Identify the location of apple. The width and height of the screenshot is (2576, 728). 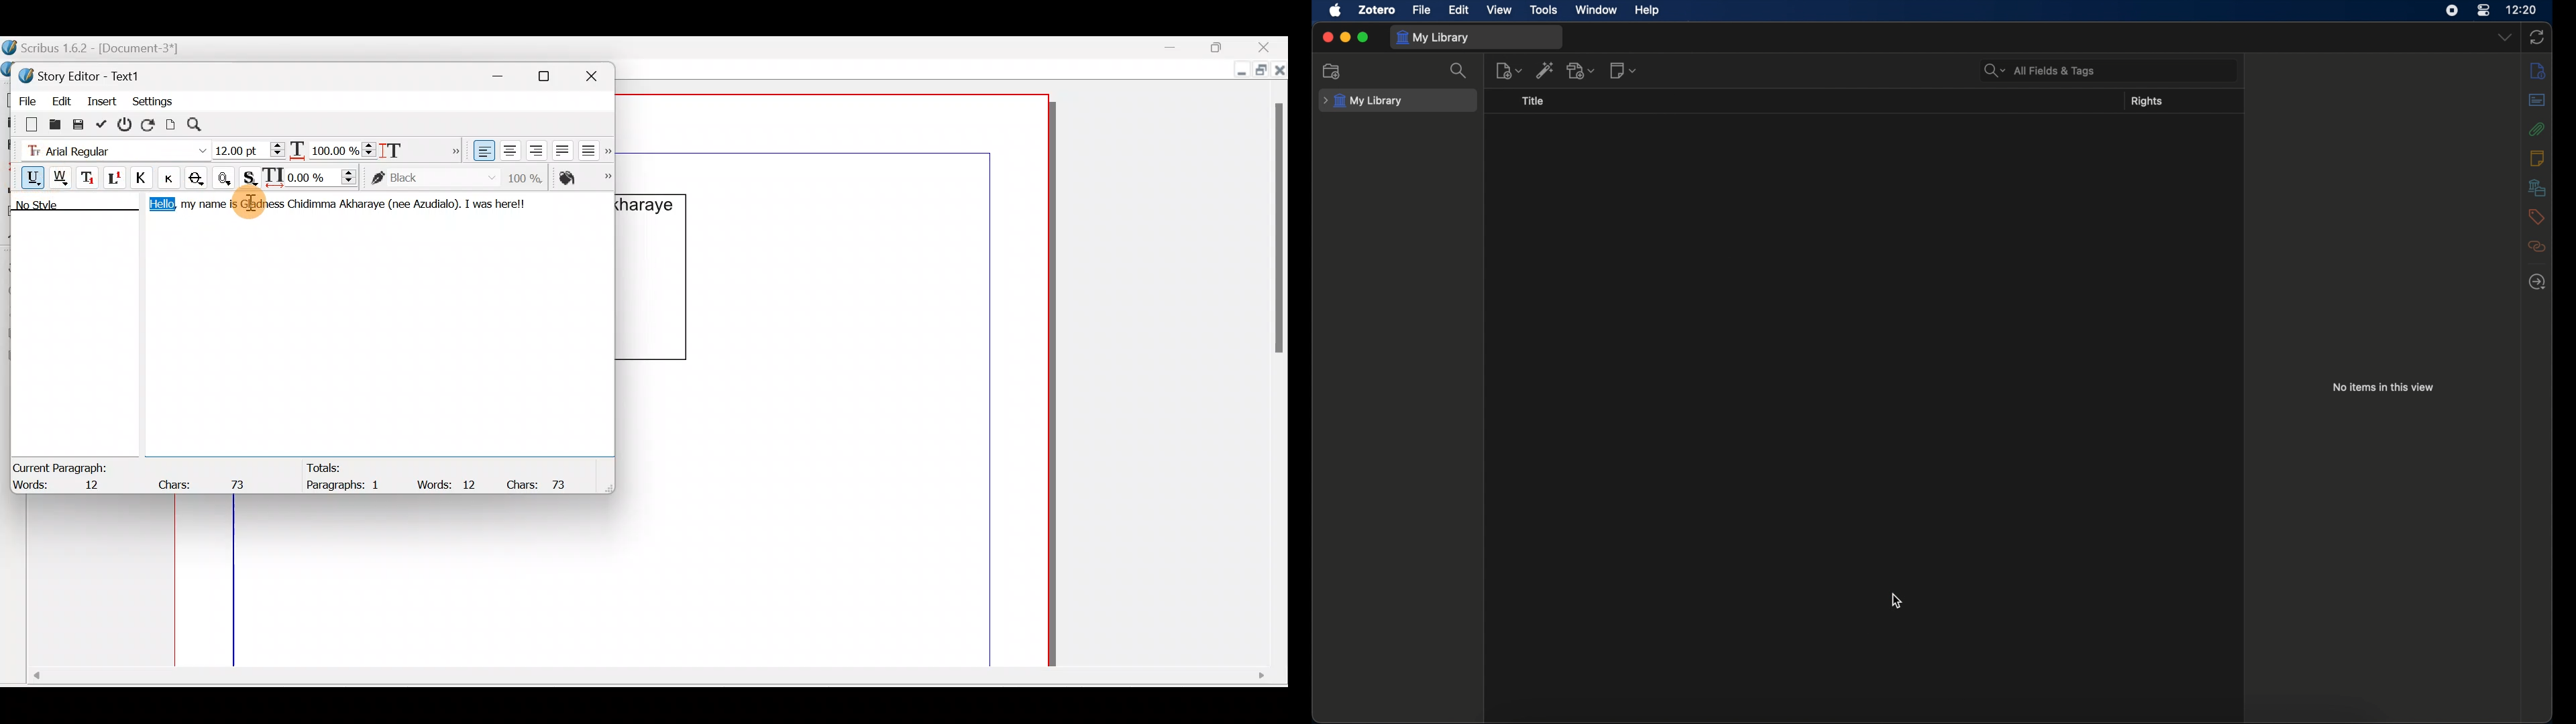
(1336, 11).